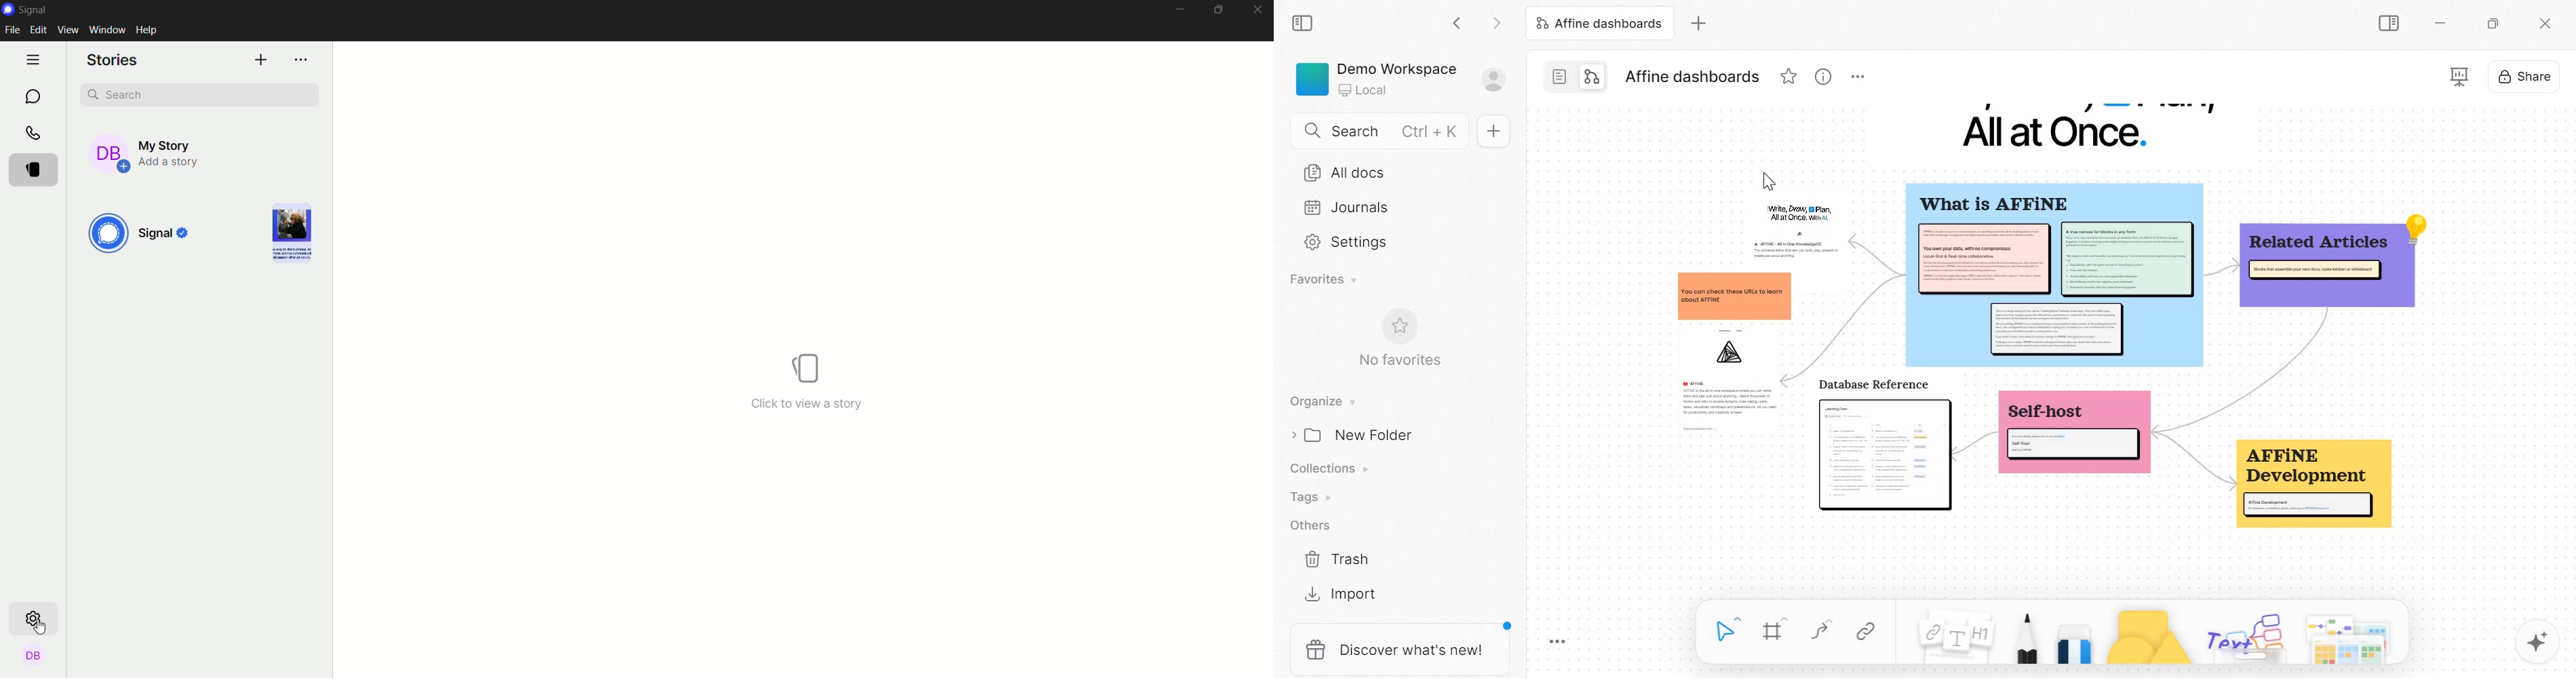 This screenshot has height=700, width=2576. What do you see at coordinates (1392, 172) in the screenshot?
I see `All docs` at bounding box center [1392, 172].